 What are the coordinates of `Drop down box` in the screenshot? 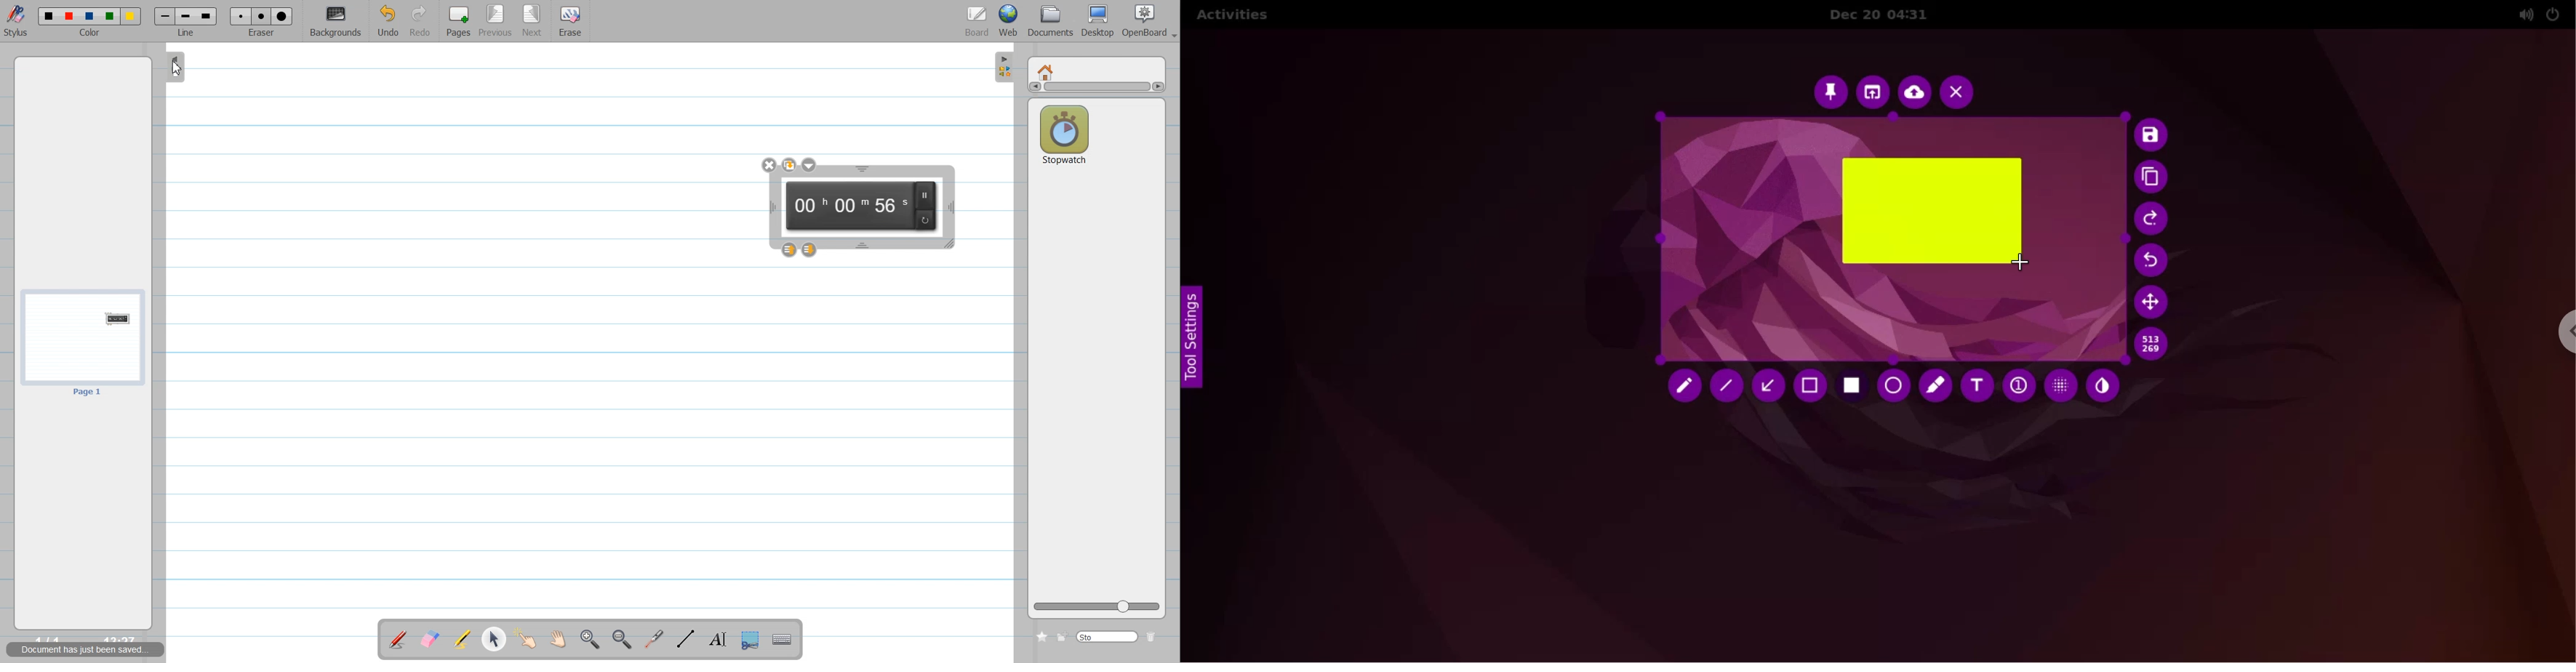 It's located at (810, 165).